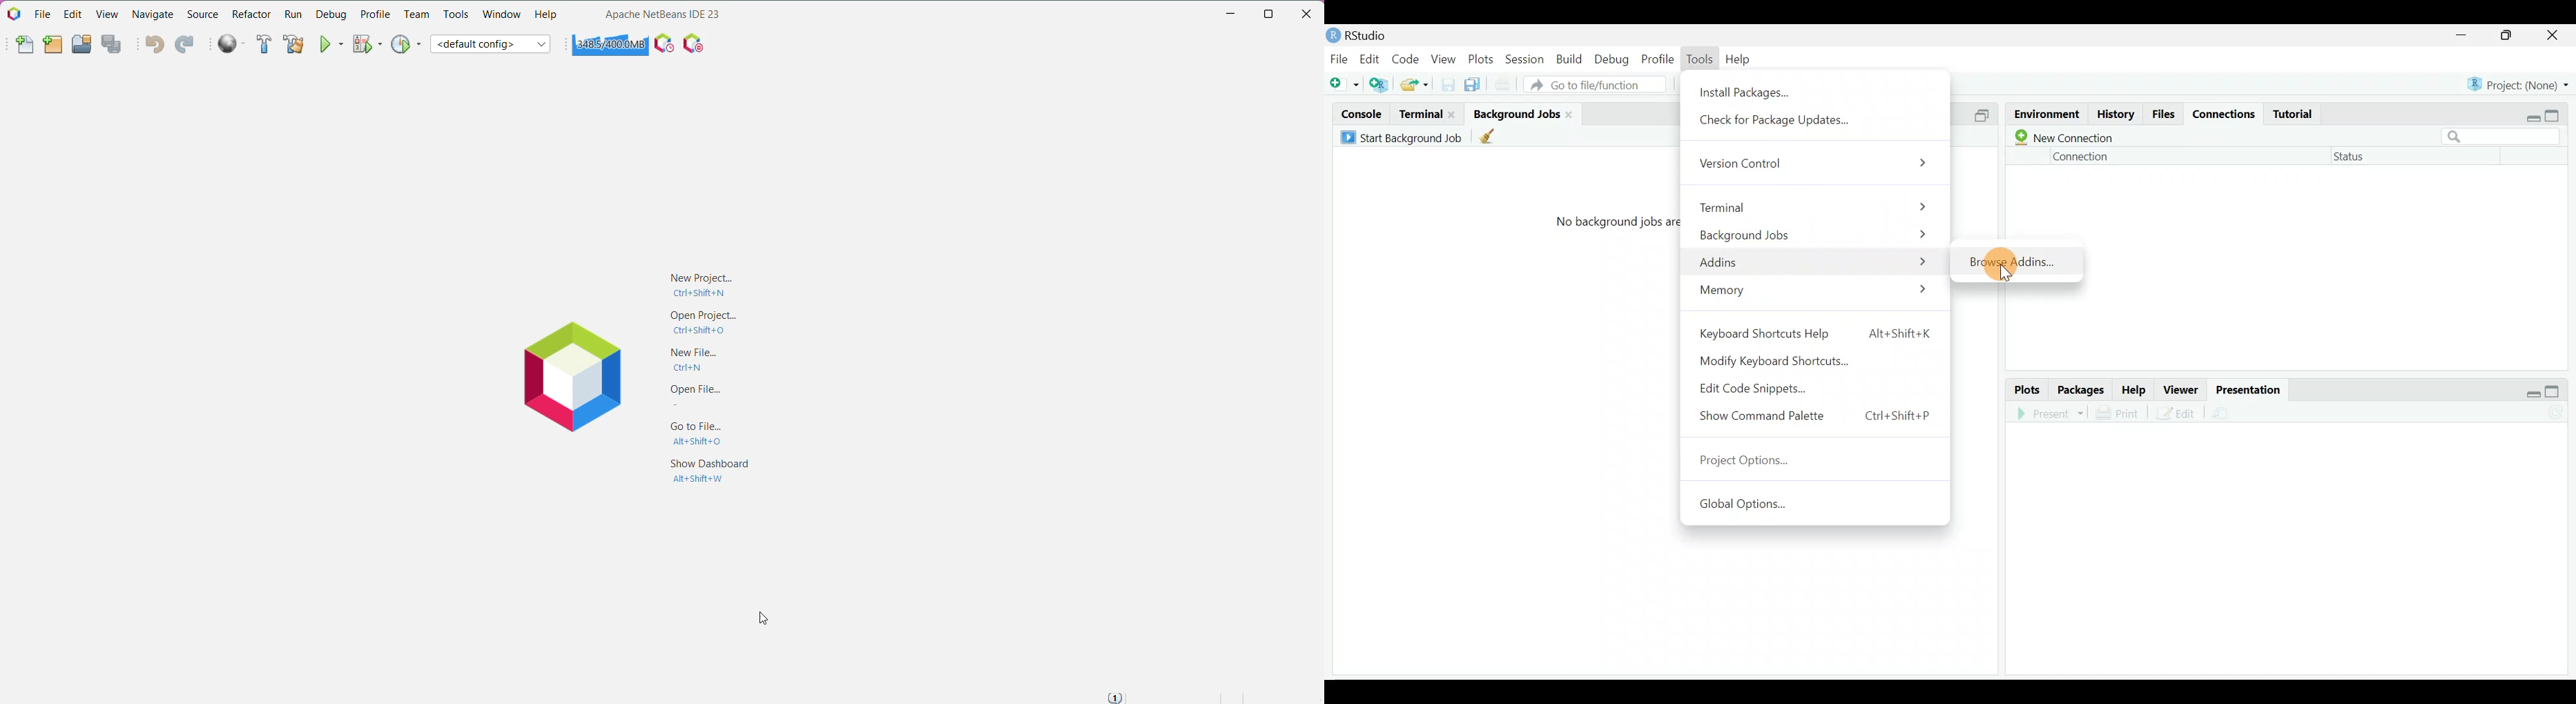 This screenshot has height=728, width=2576. Describe the element at coordinates (1761, 388) in the screenshot. I see `Edit Code Snippets...` at that location.